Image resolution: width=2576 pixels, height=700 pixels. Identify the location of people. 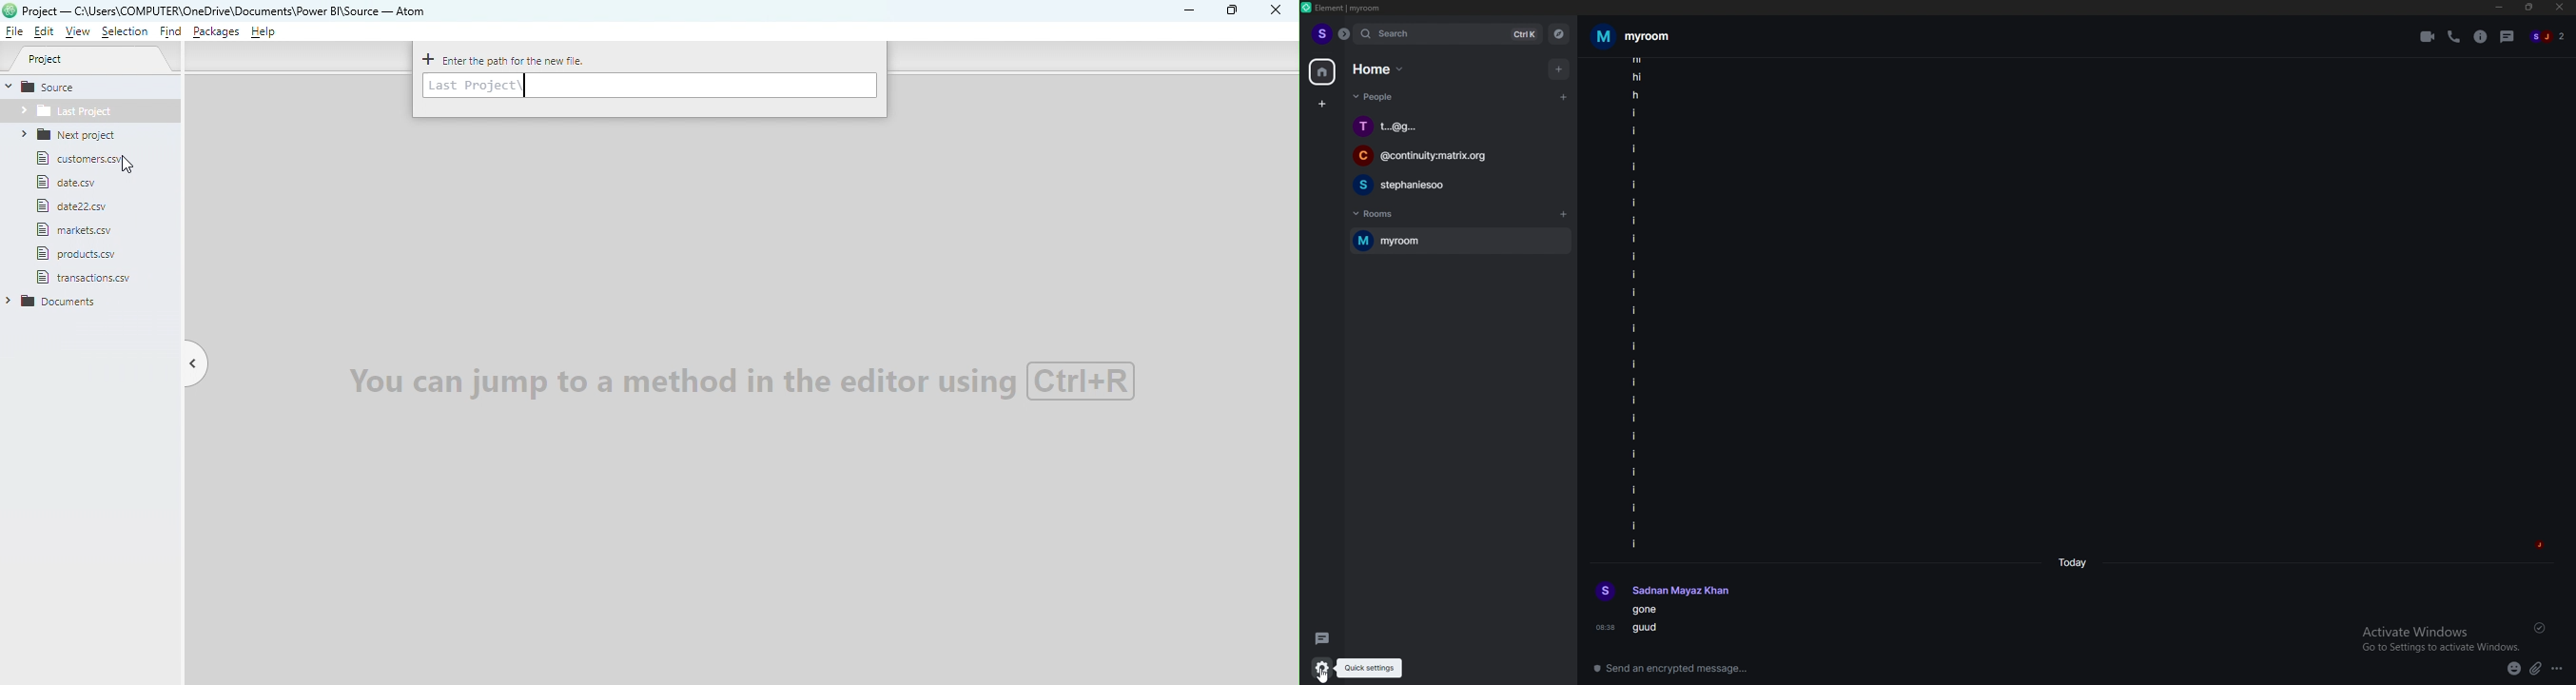
(1383, 97).